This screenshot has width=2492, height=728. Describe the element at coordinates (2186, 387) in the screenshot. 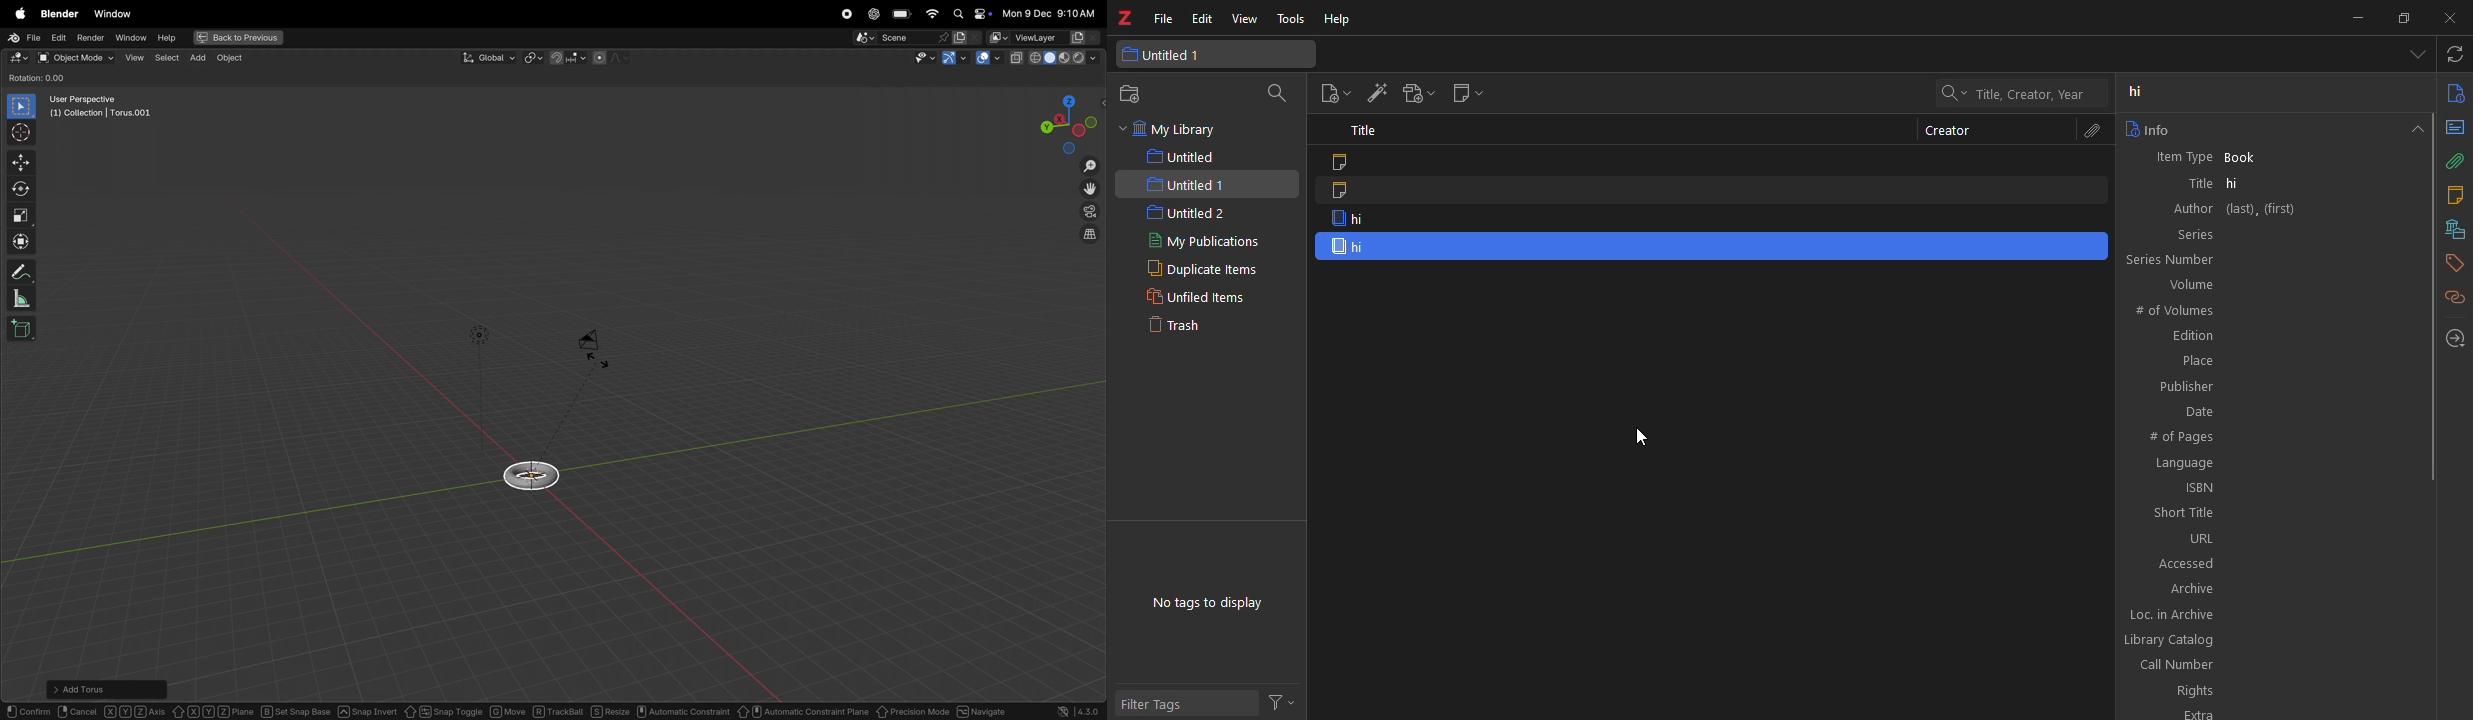

I see `publisher` at that location.